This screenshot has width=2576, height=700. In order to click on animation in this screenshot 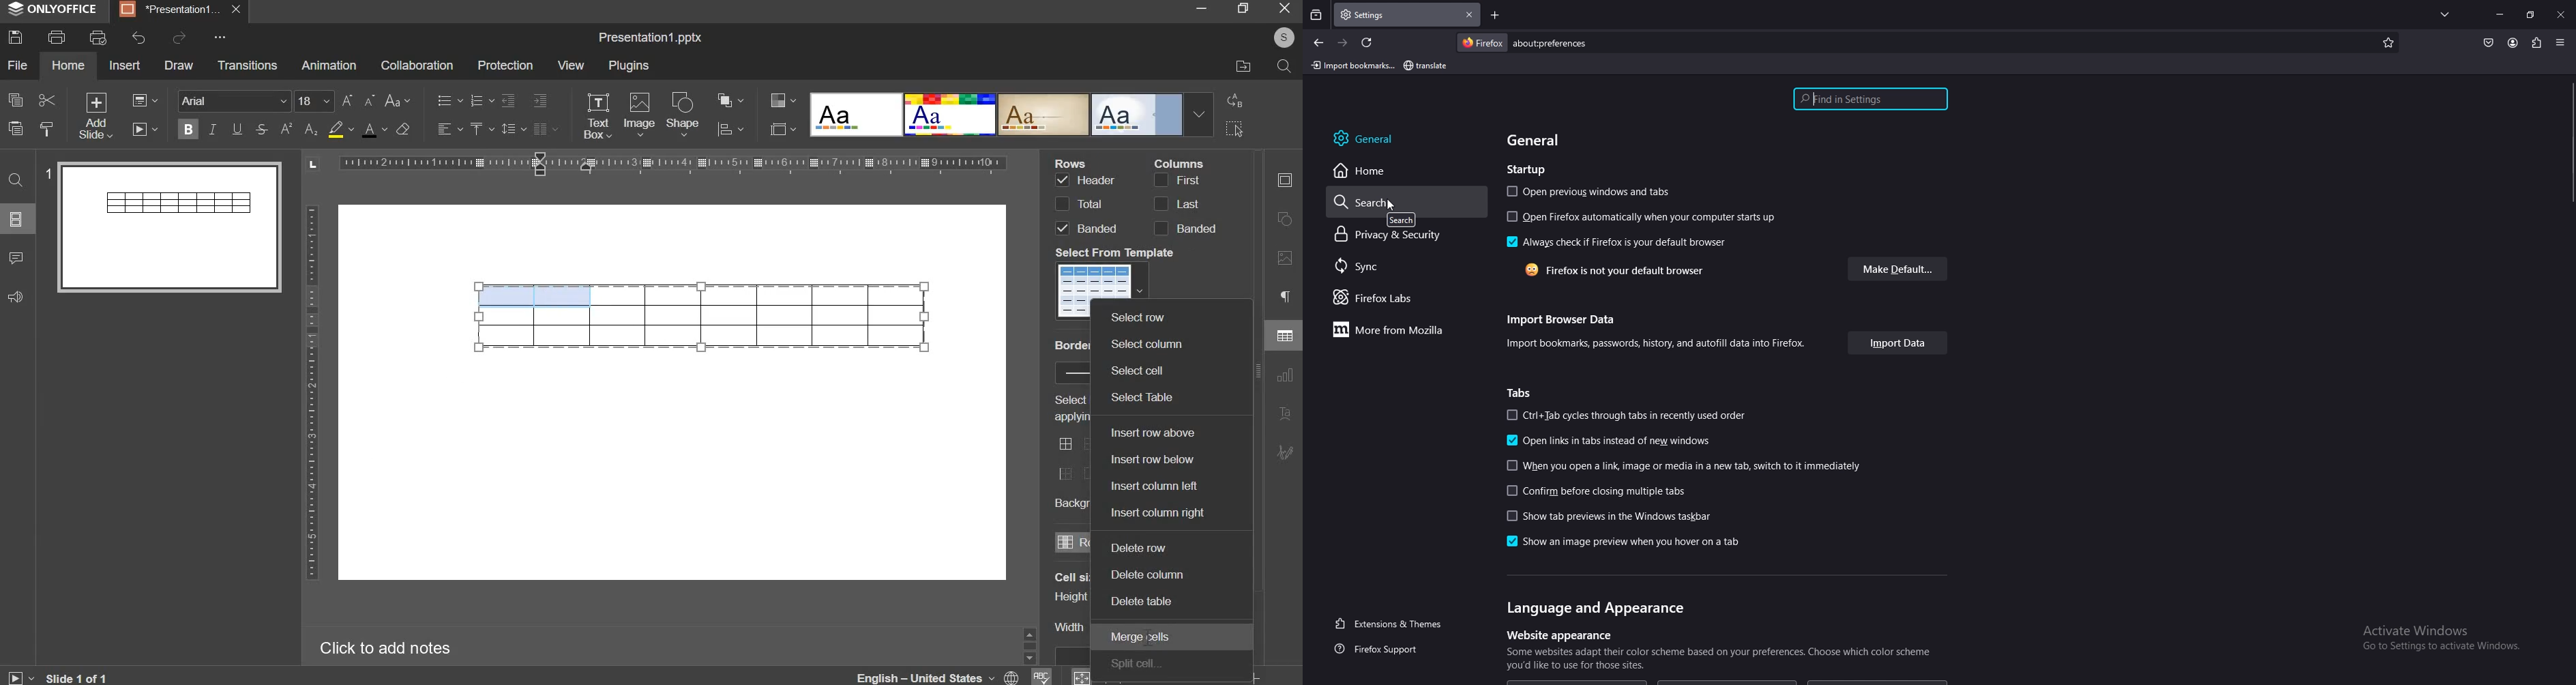, I will do `click(328, 65)`.